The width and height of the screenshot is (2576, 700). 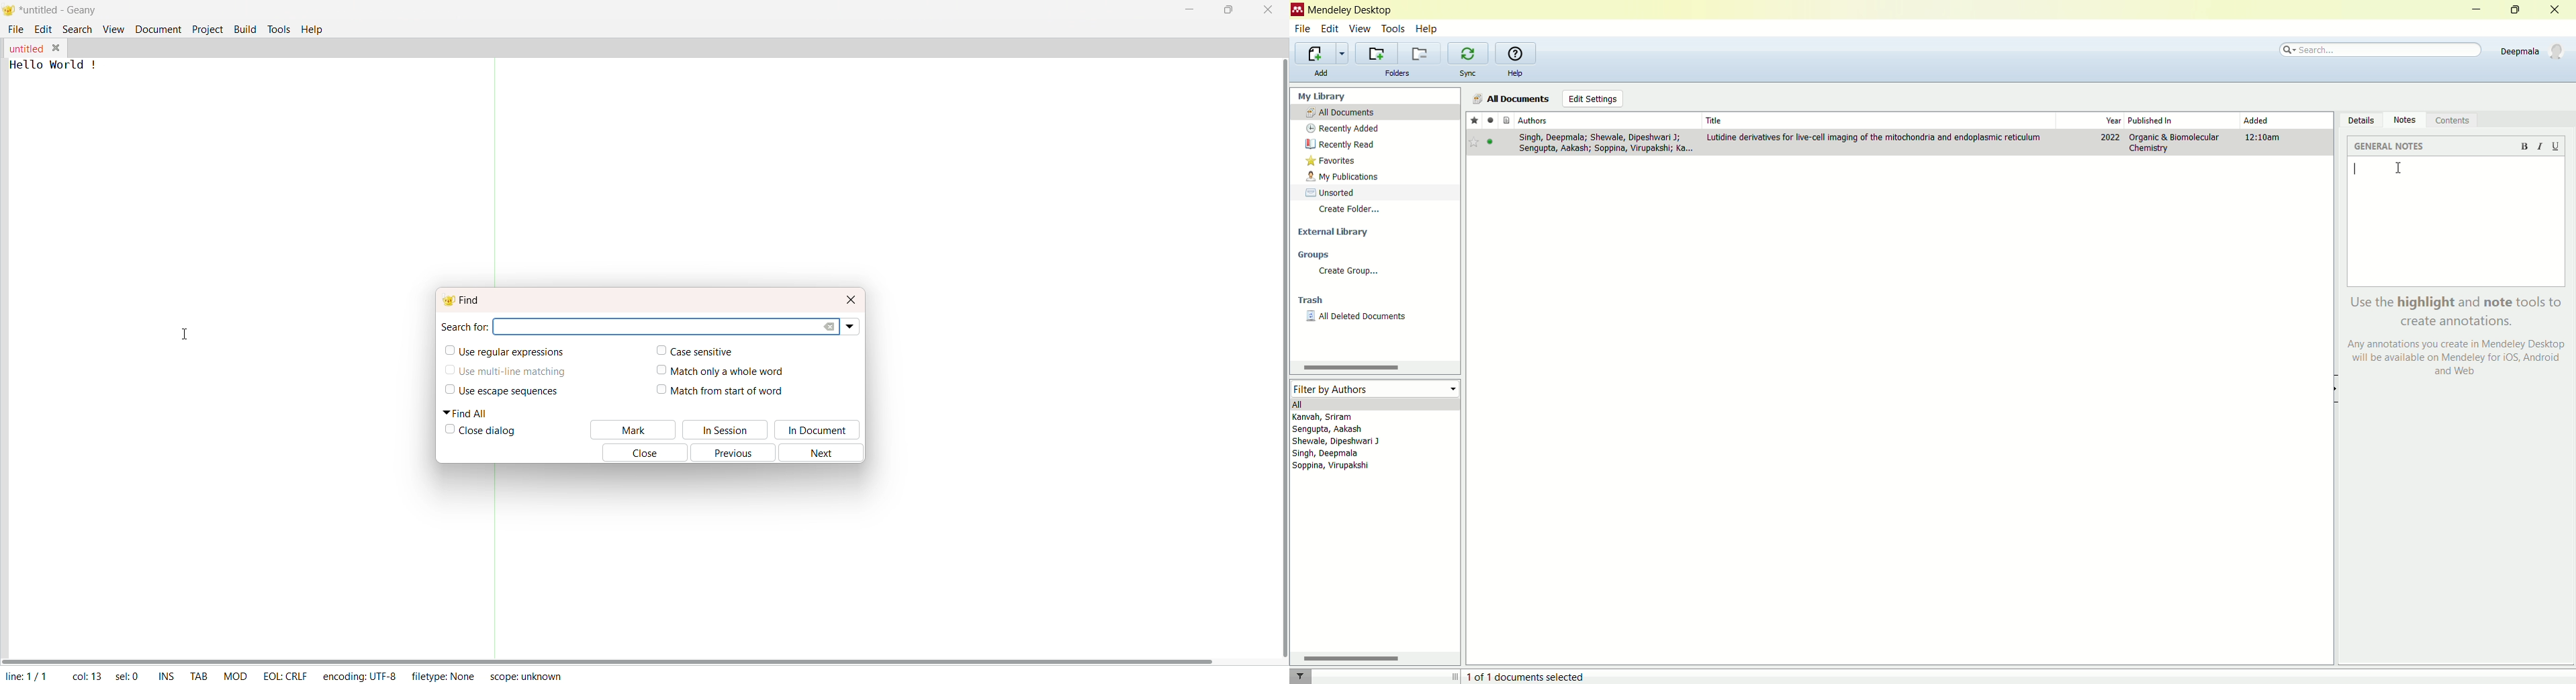 What do you see at coordinates (1361, 28) in the screenshot?
I see `view` at bounding box center [1361, 28].